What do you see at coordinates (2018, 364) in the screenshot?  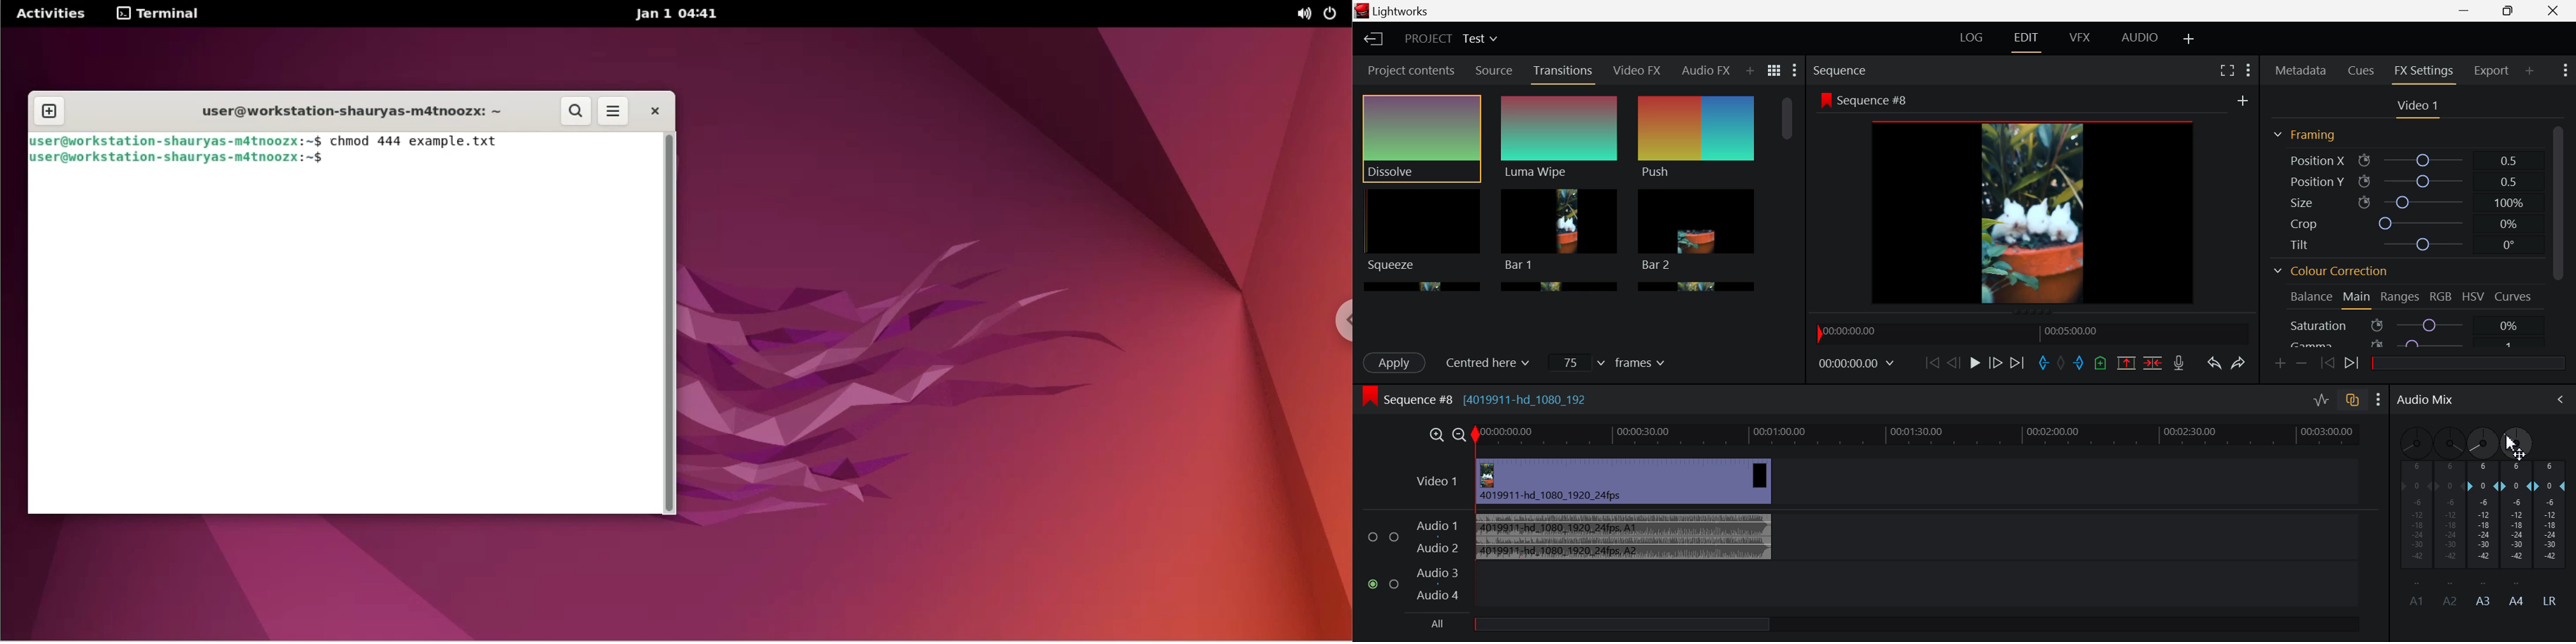 I see `To End` at bounding box center [2018, 364].